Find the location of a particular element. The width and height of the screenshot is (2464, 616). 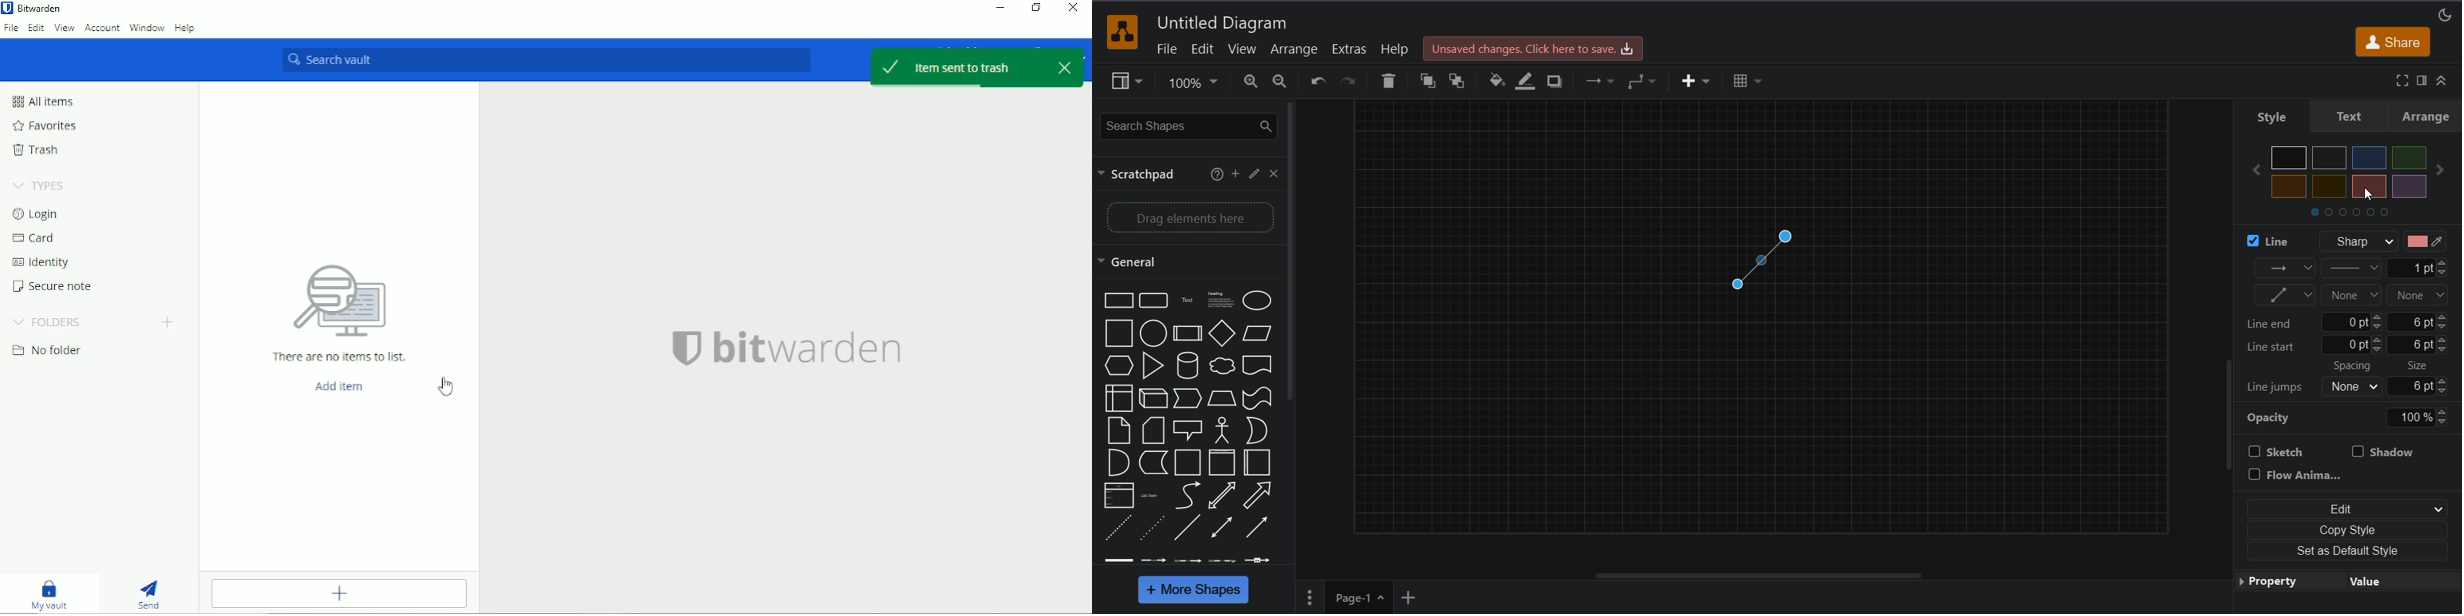

close is located at coordinates (1275, 175).